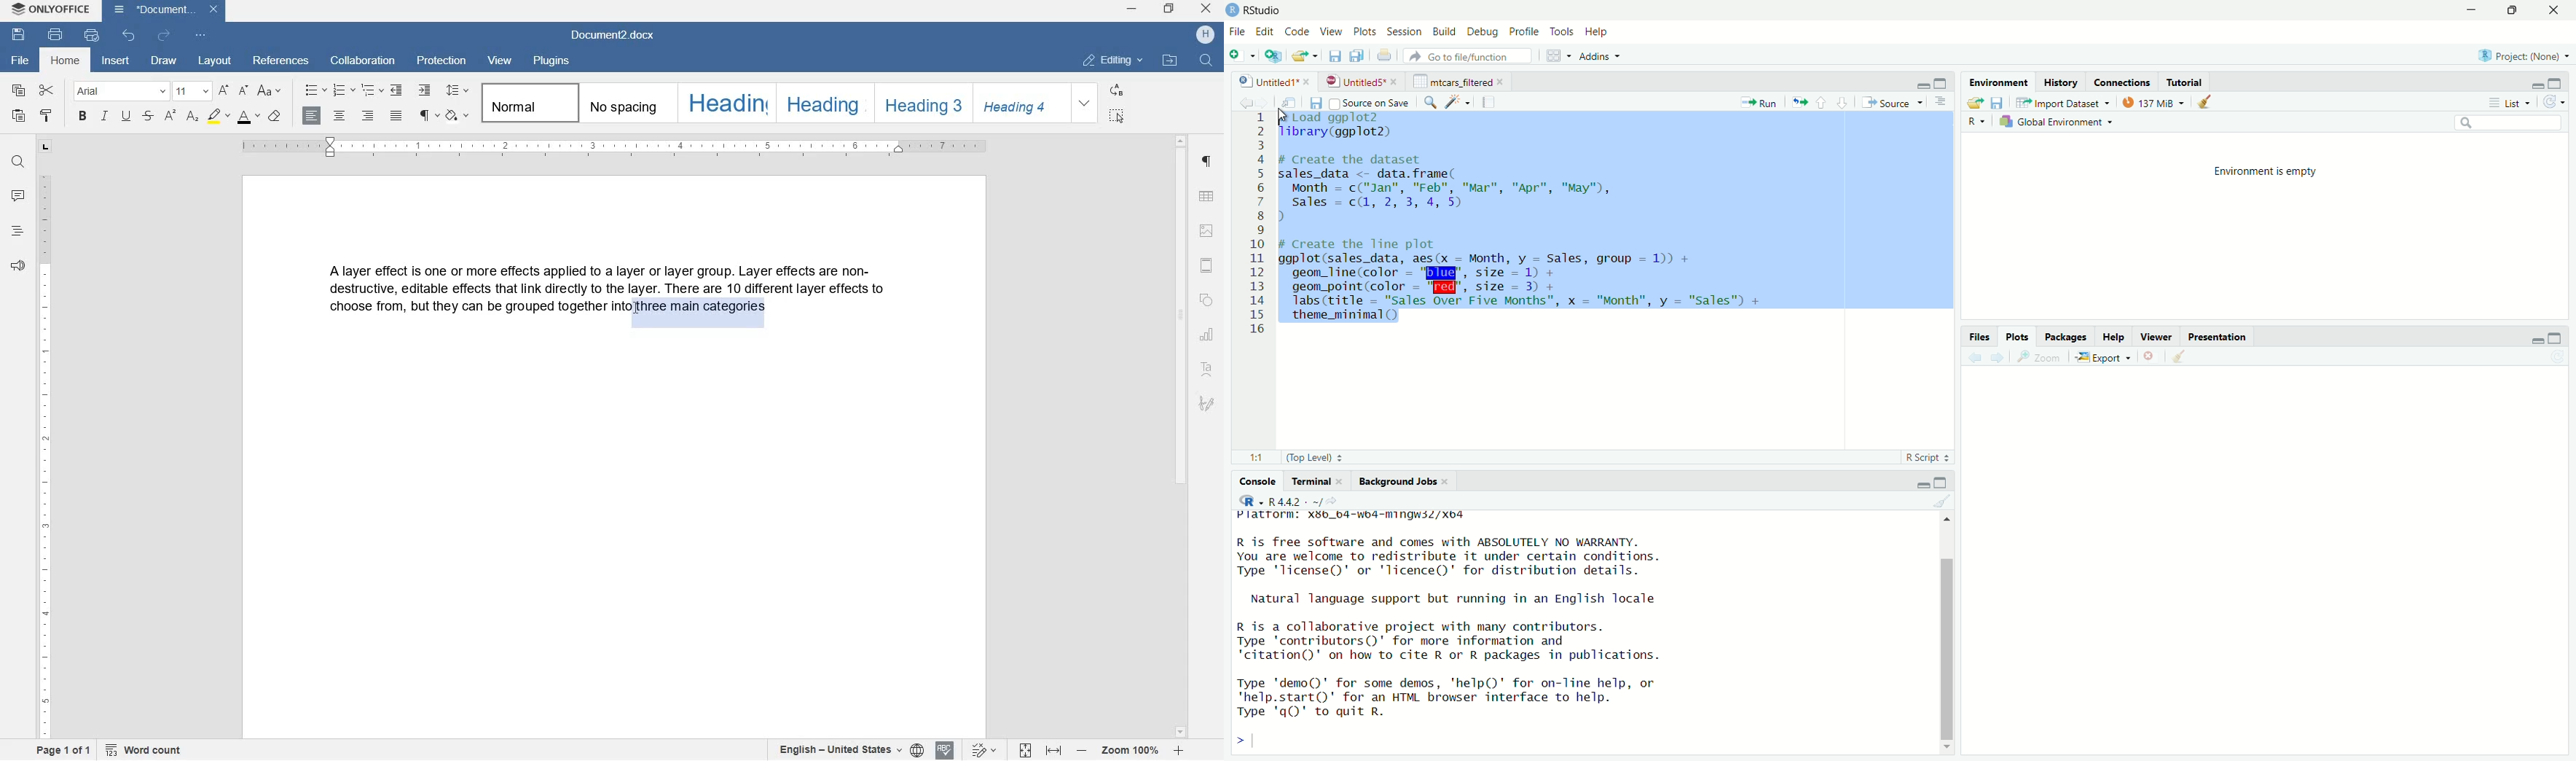  What do you see at coordinates (150, 114) in the screenshot?
I see `strike through` at bounding box center [150, 114].